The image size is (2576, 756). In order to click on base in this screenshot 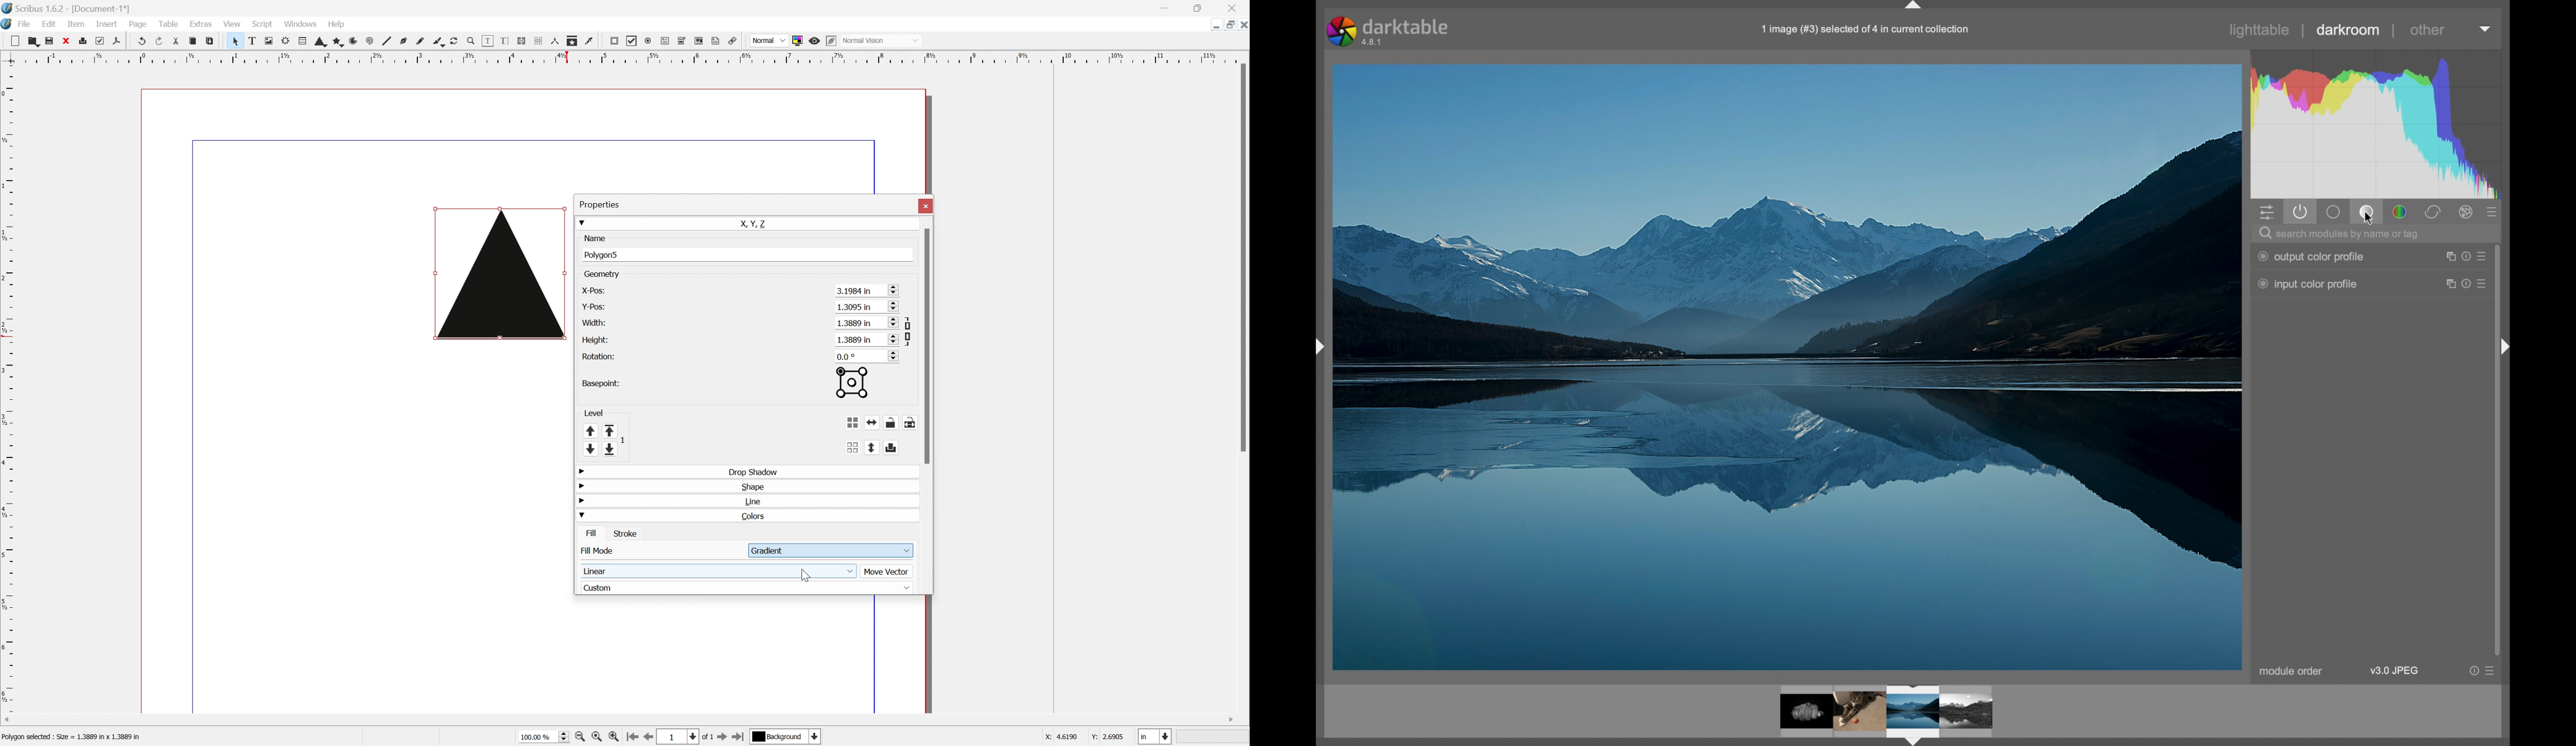, I will do `click(2333, 212)`.